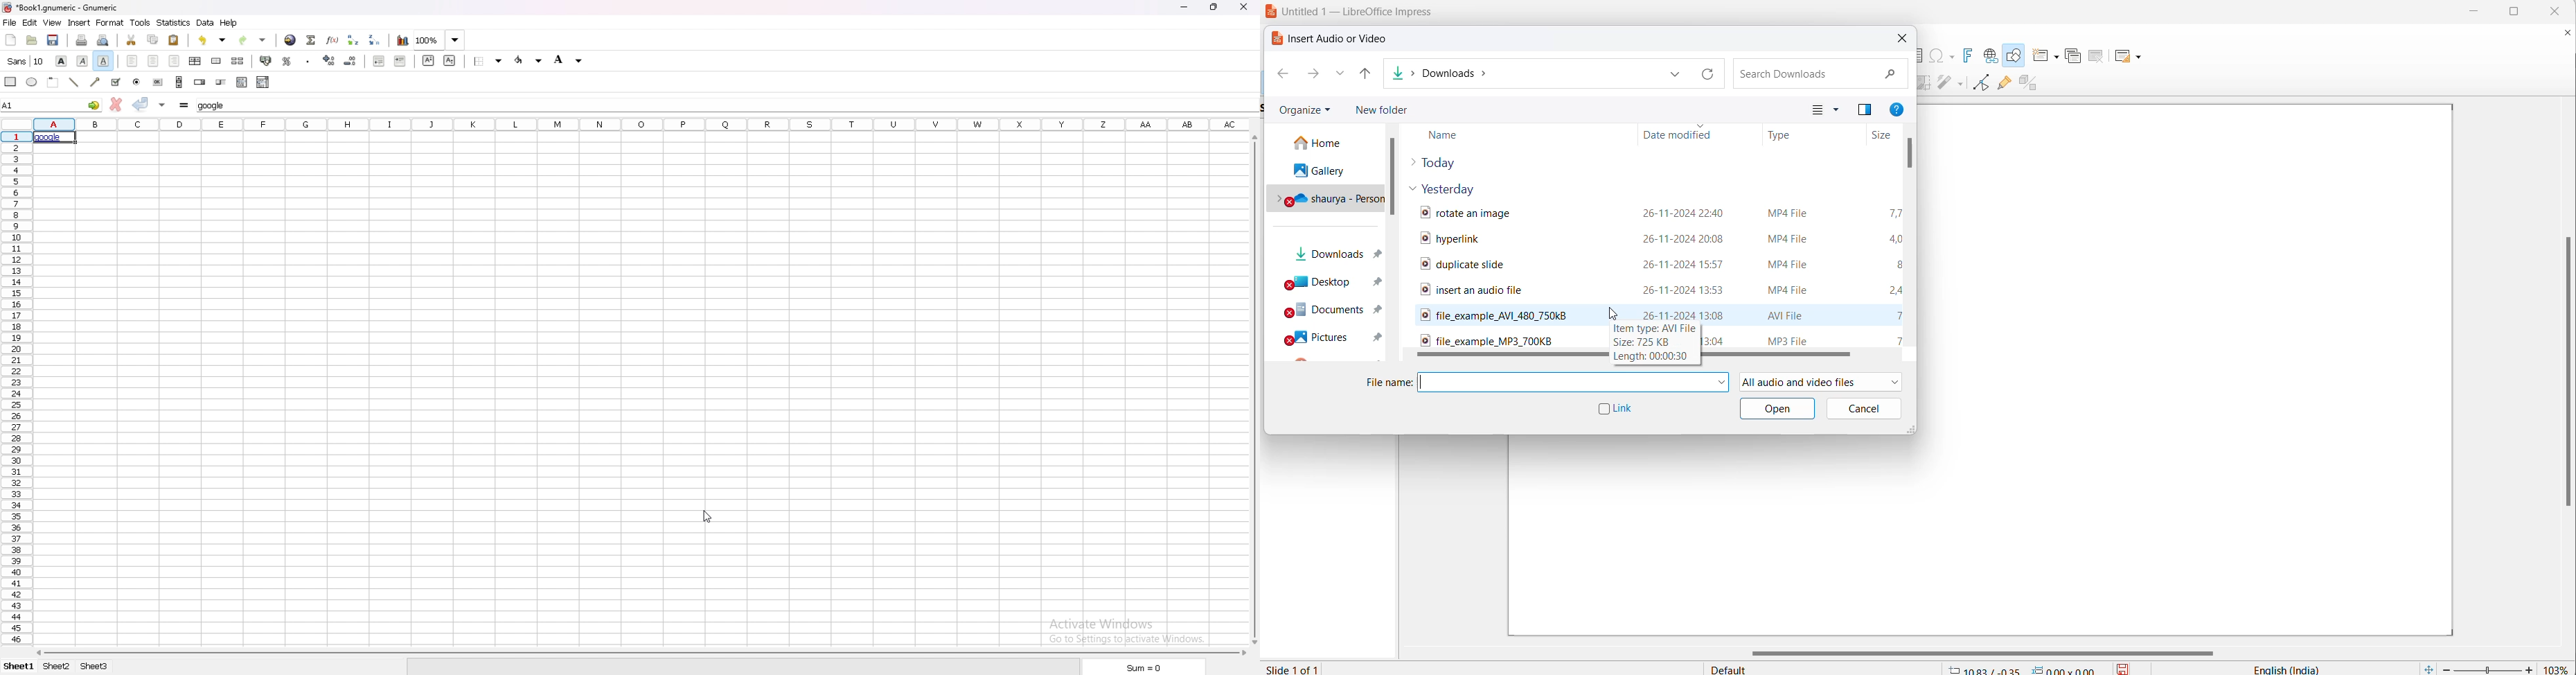 This screenshot has width=2576, height=700. I want to click on personal drive, so click(1332, 198).